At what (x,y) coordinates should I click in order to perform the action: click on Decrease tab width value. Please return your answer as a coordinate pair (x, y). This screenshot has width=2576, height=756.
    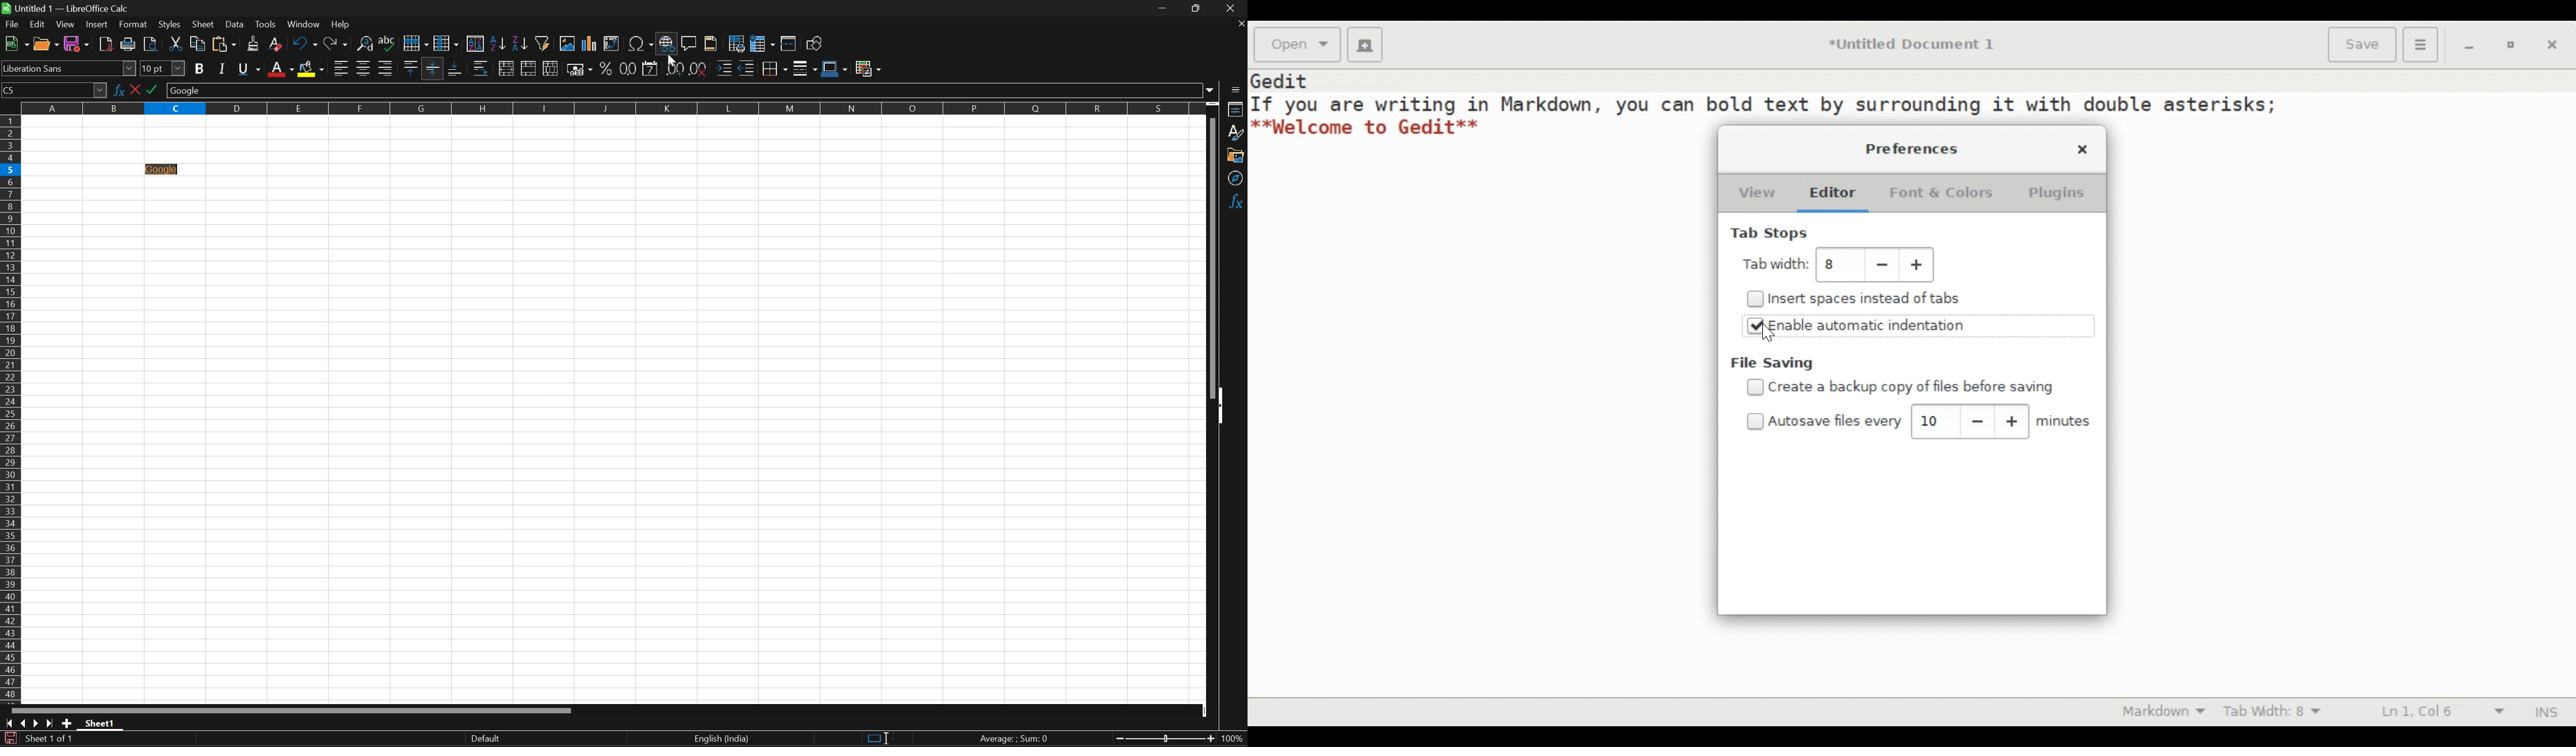
    Looking at the image, I should click on (1881, 265).